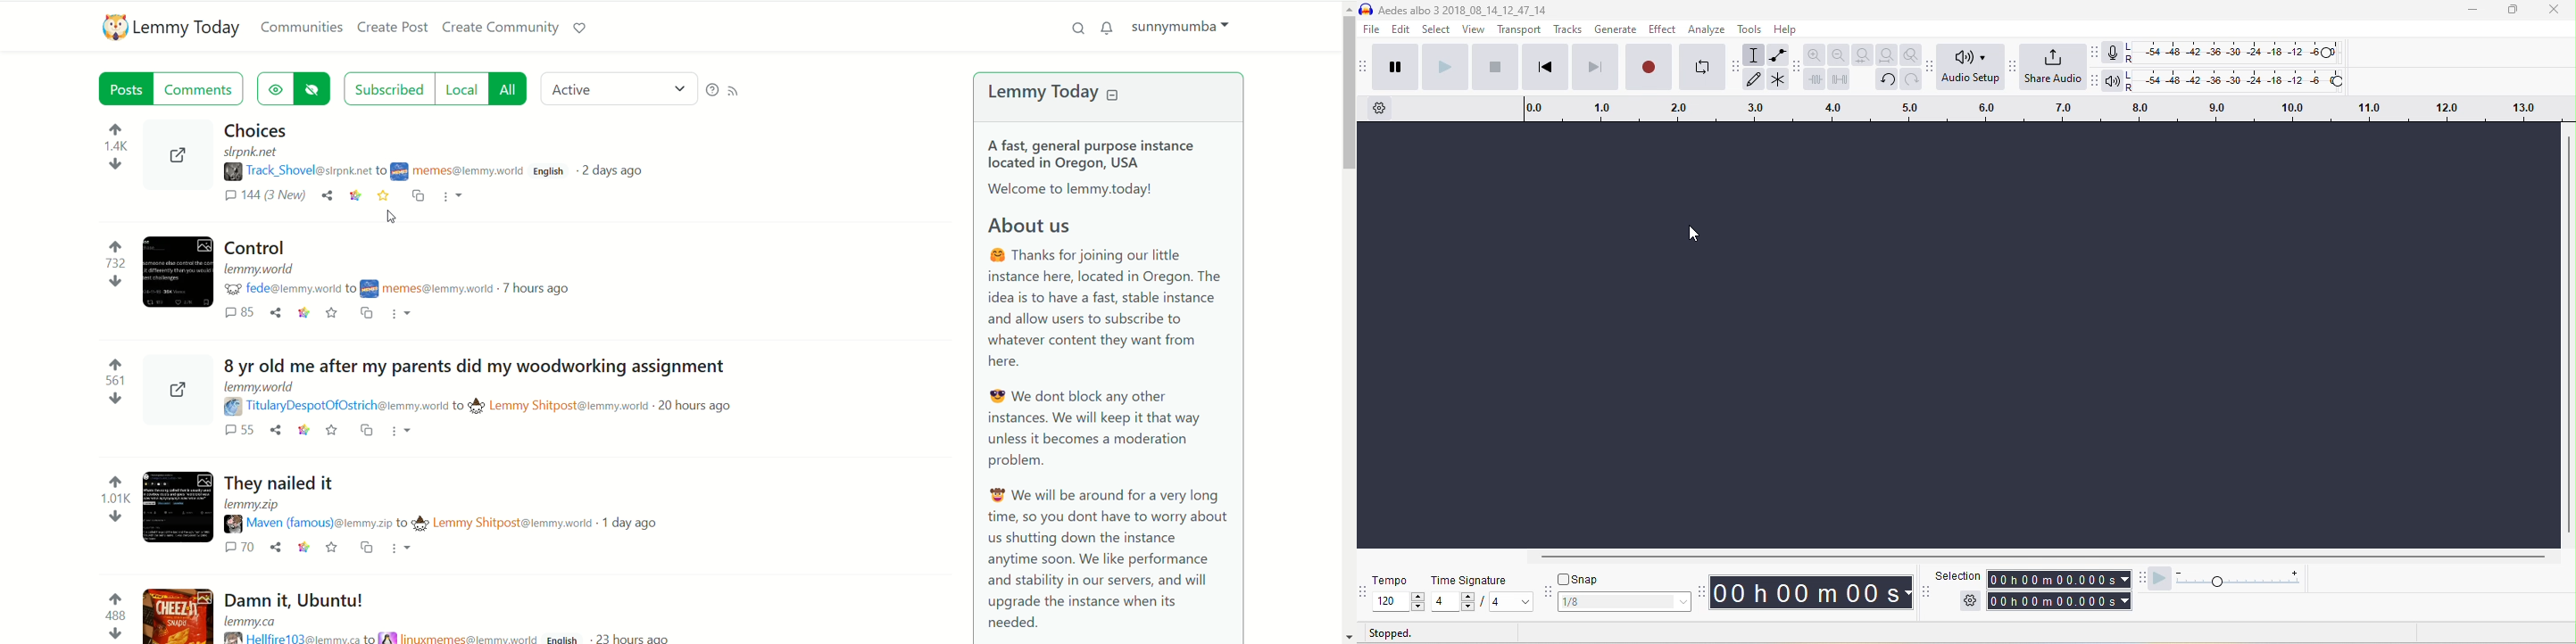  What do you see at coordinates (511, 90) in the screenshot?
I see `all` at bounding box center [511, 90].